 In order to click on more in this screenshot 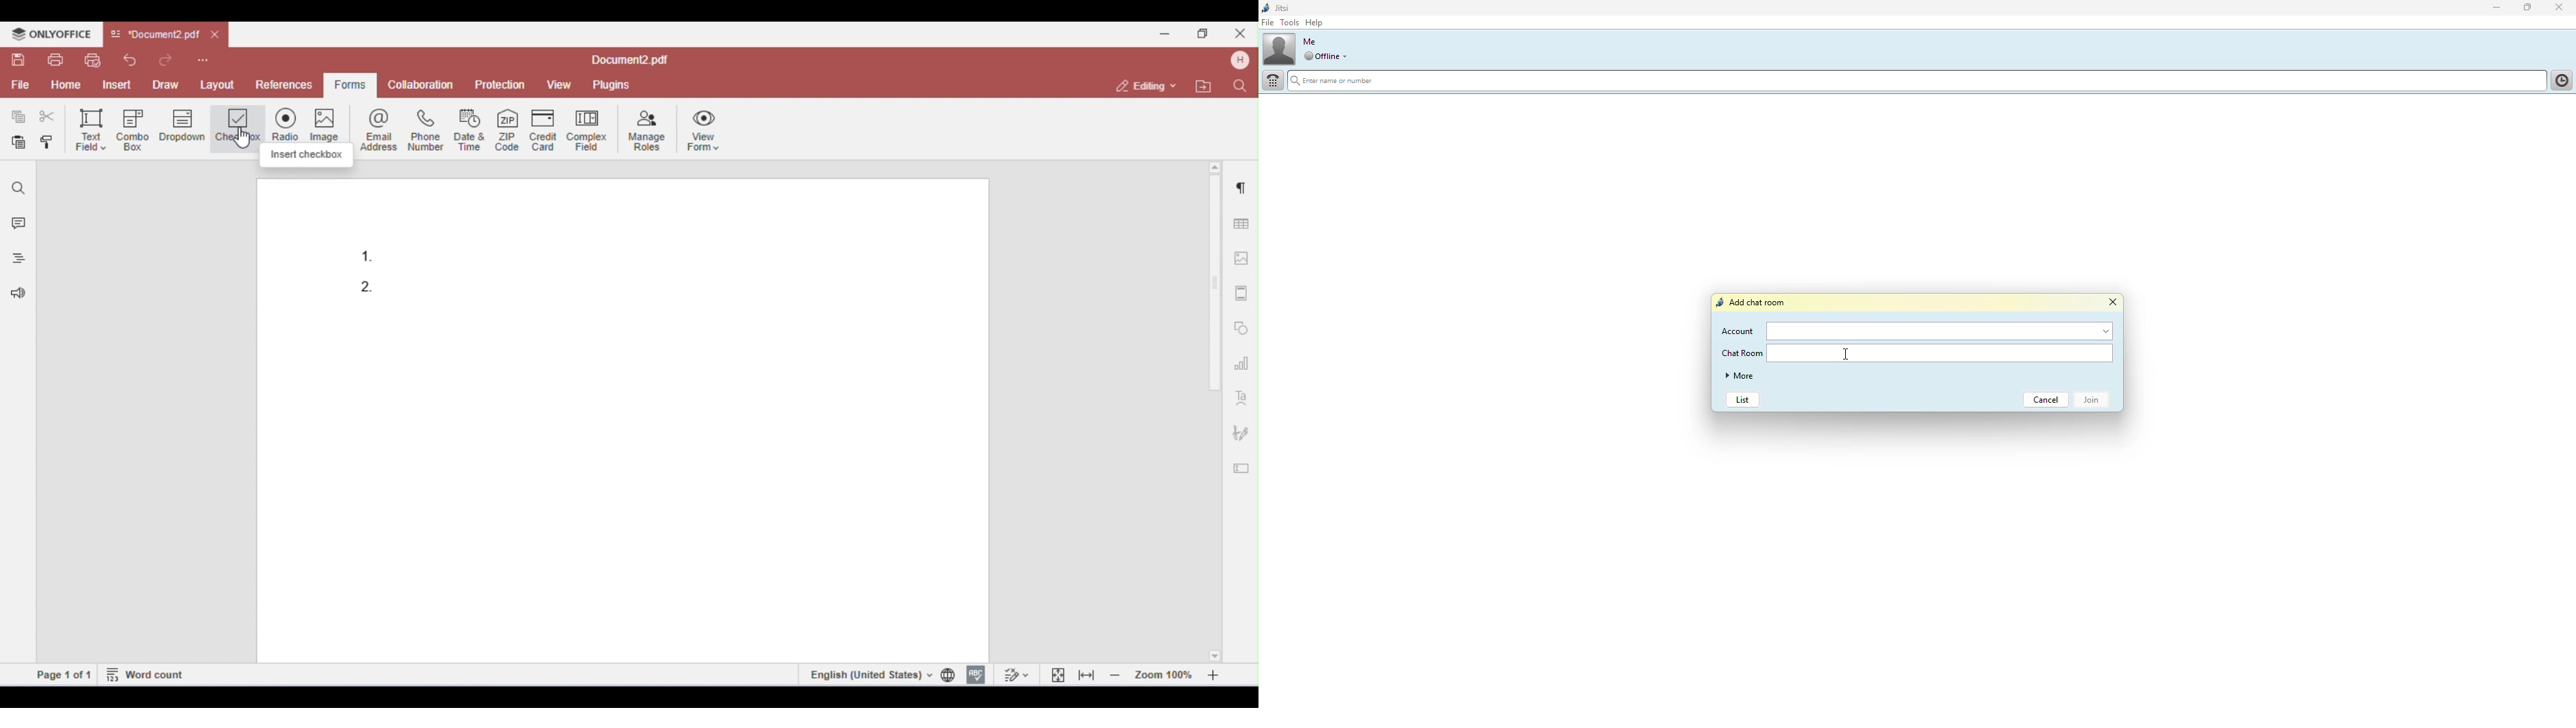, I will do `click(1742, 377)`.